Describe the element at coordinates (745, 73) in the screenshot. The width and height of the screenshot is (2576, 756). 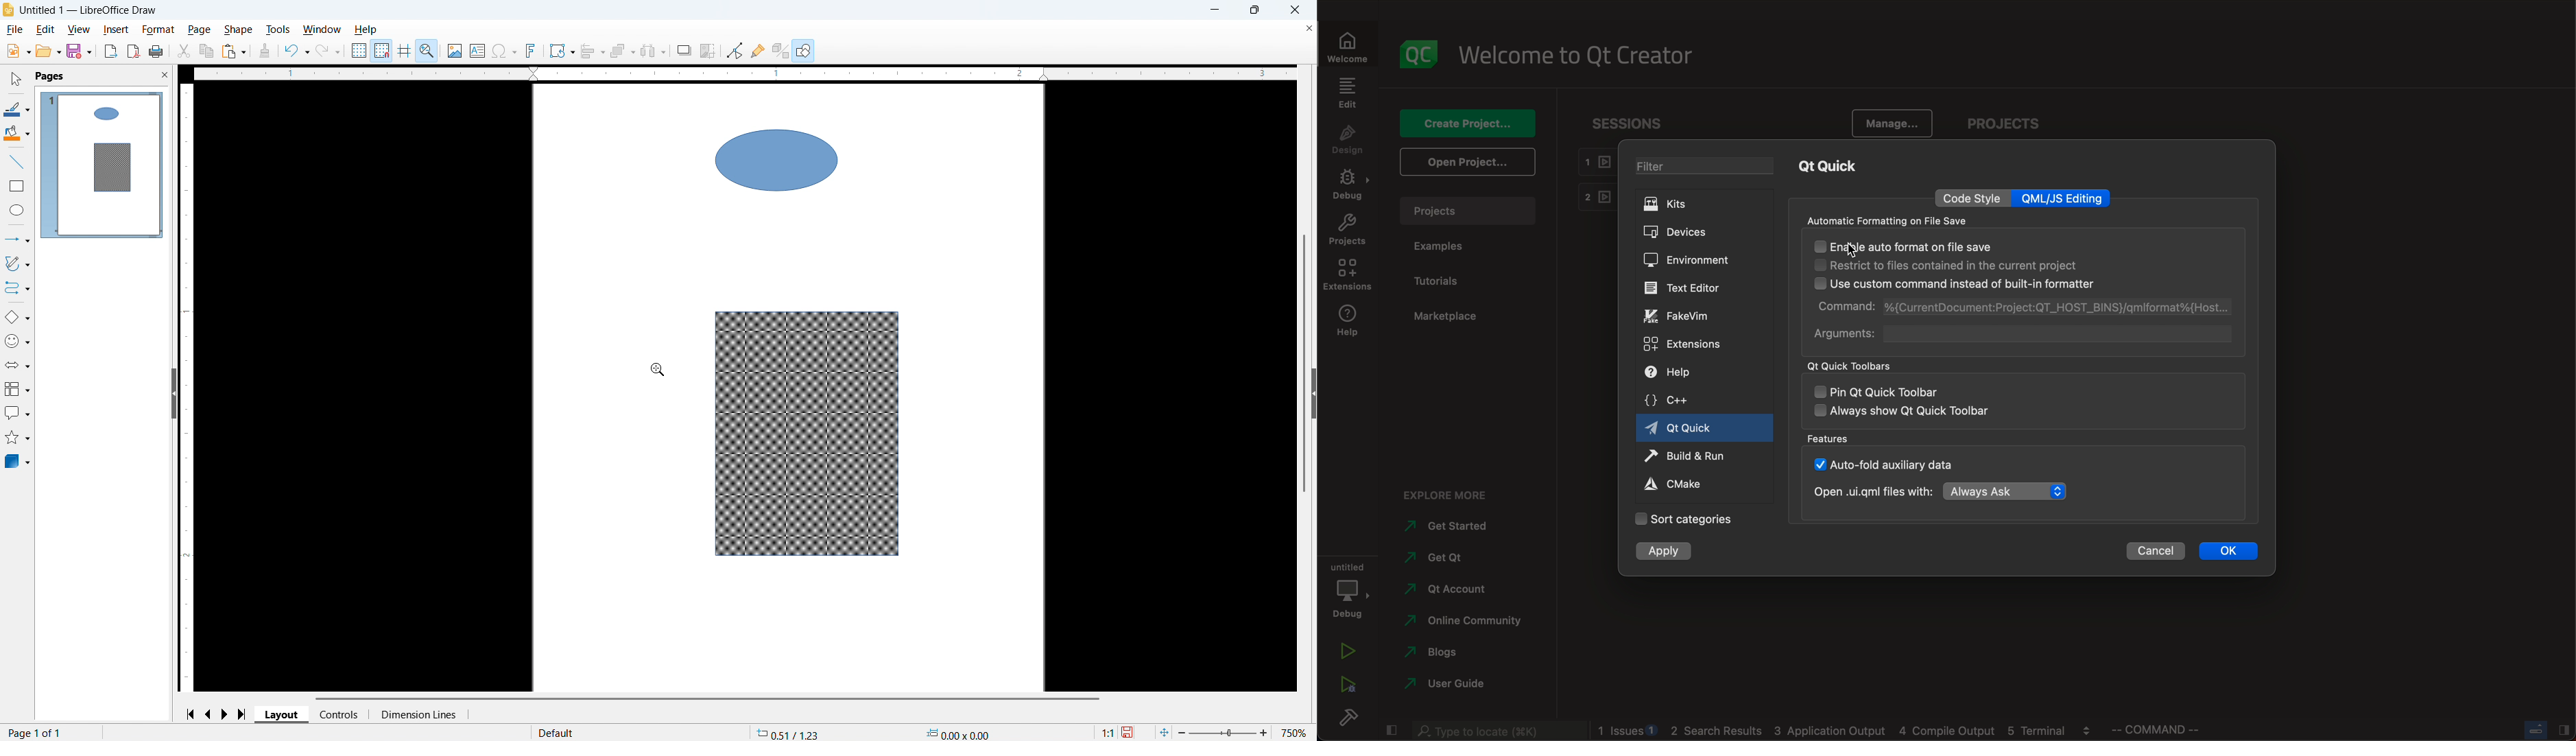
I see `Horizontal ruler ` at that location.